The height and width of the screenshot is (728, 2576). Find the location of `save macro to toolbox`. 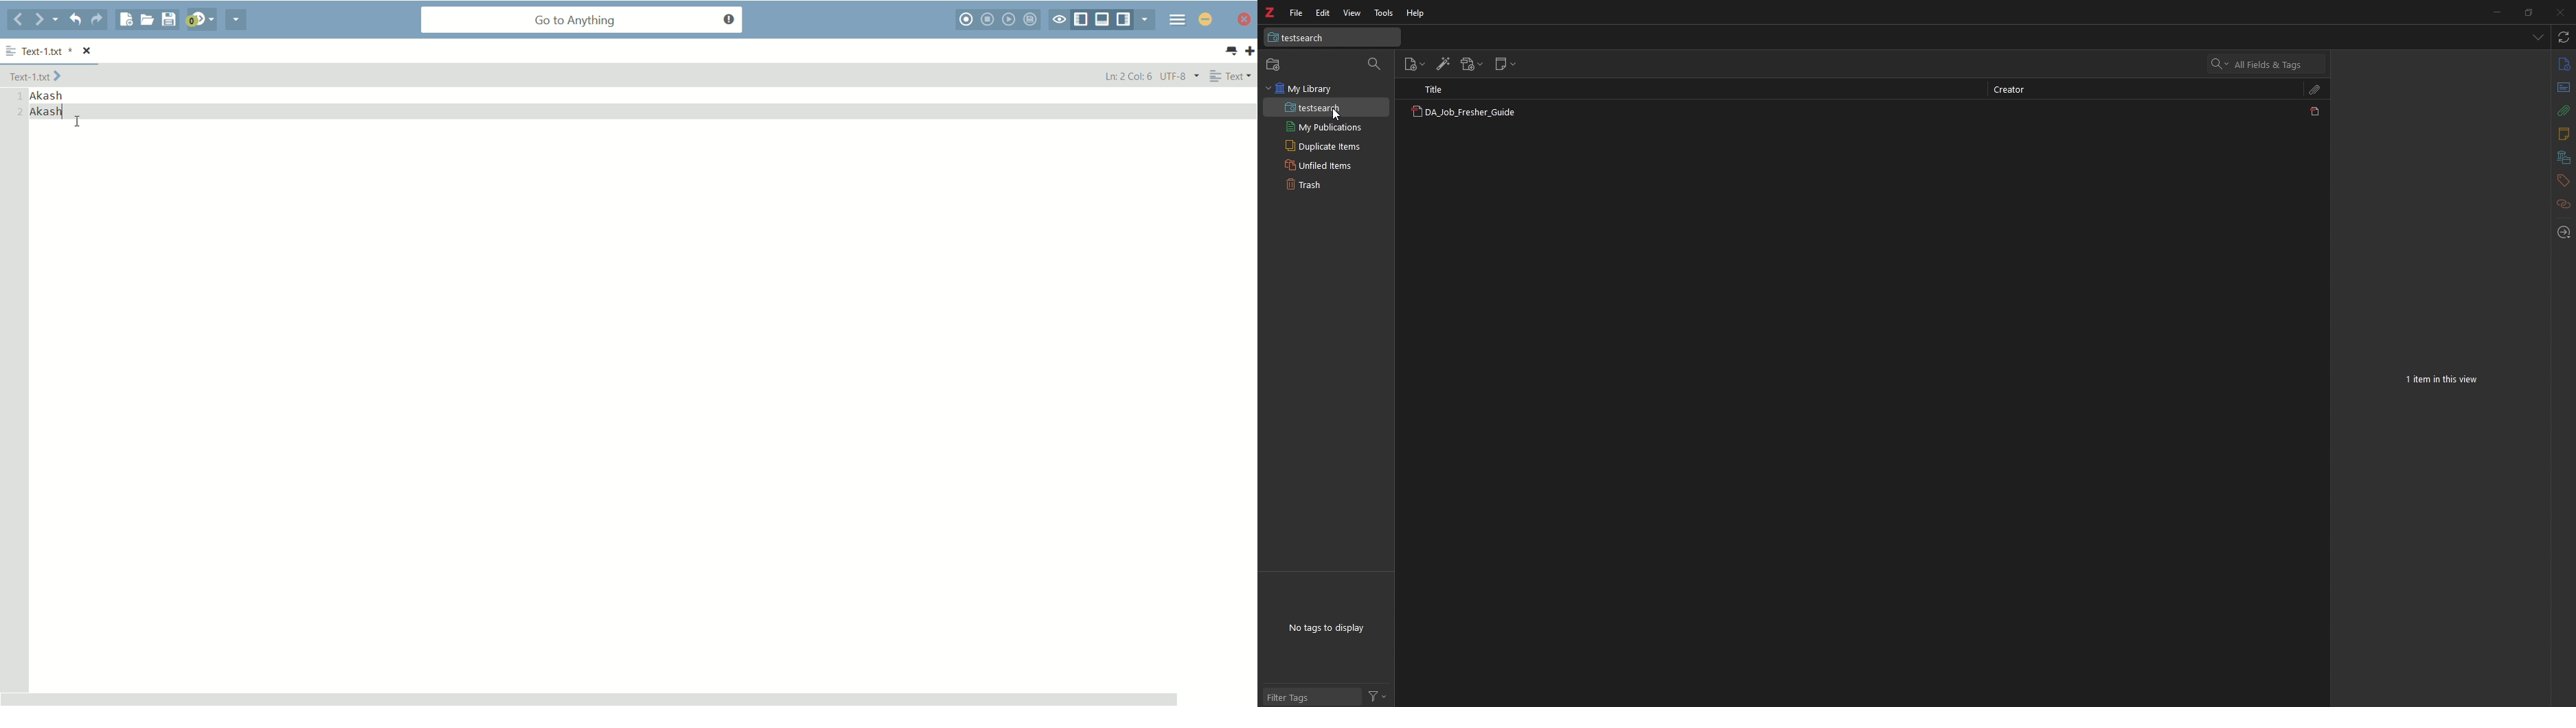

save macro to toolbox is located at coordinates (1032, 20).